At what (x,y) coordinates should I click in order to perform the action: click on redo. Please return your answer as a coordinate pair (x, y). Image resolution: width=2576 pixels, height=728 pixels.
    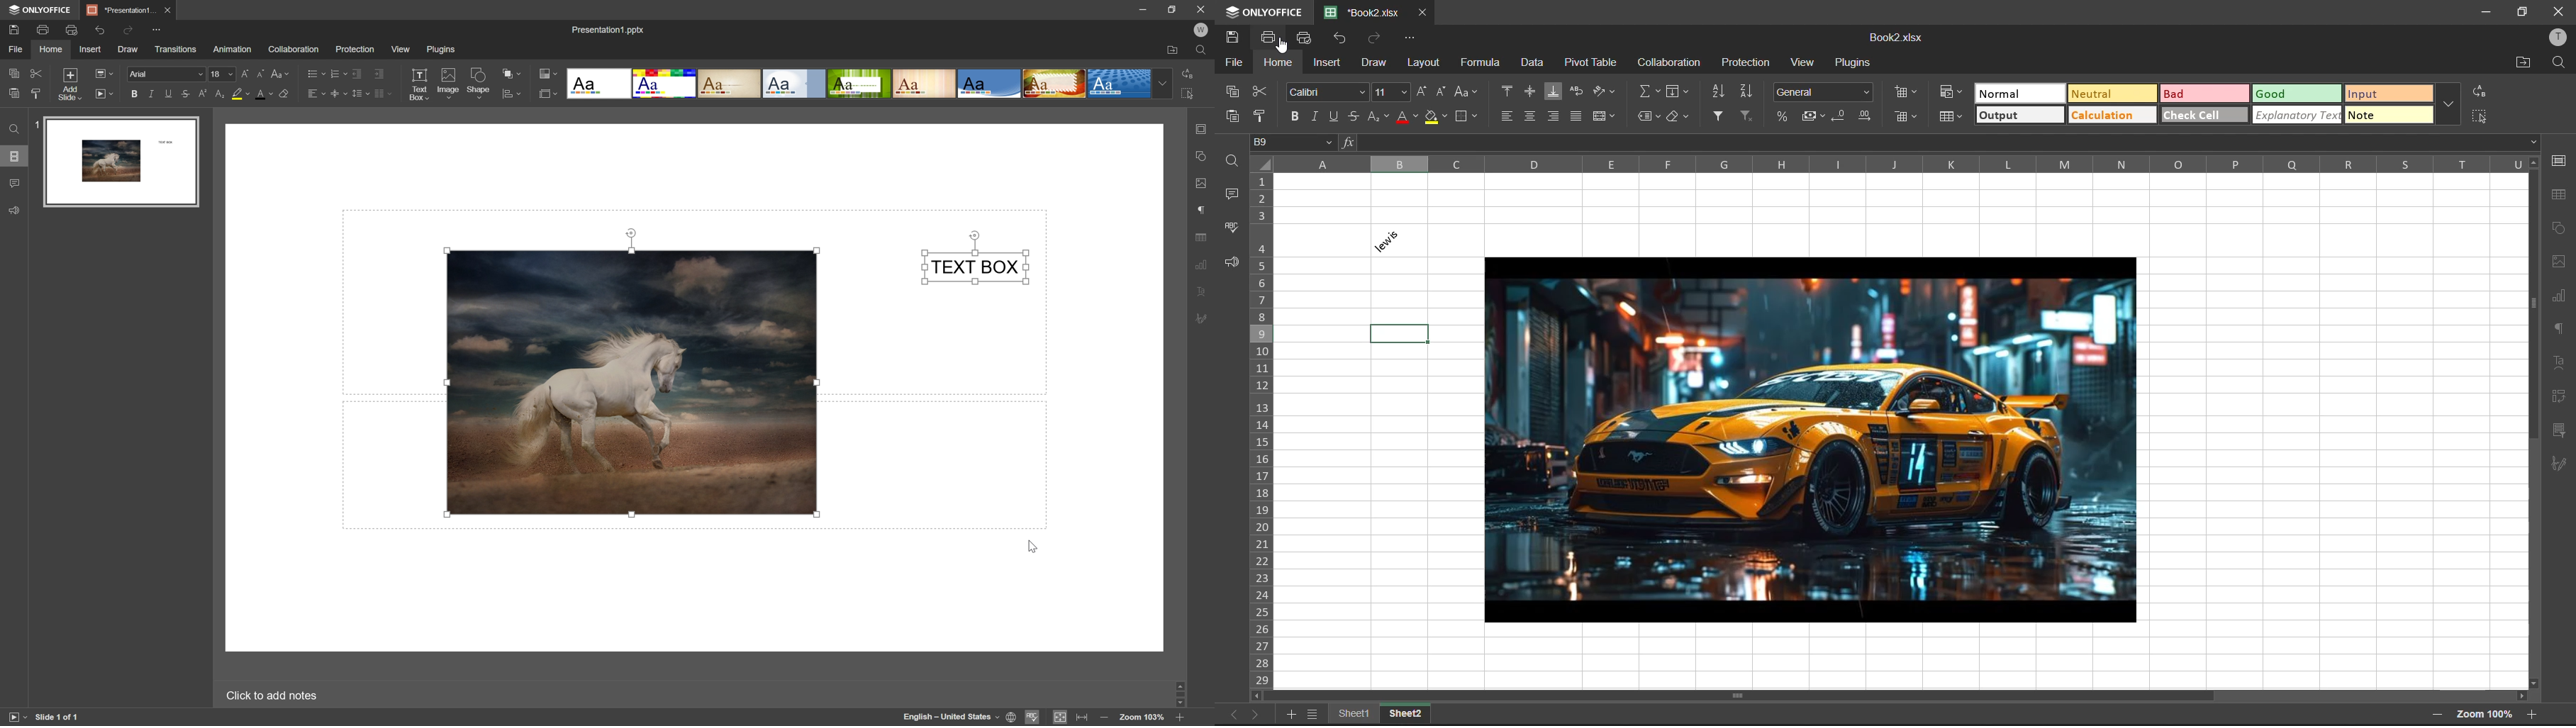
    Looking at the image, I should click on (1377, 40).